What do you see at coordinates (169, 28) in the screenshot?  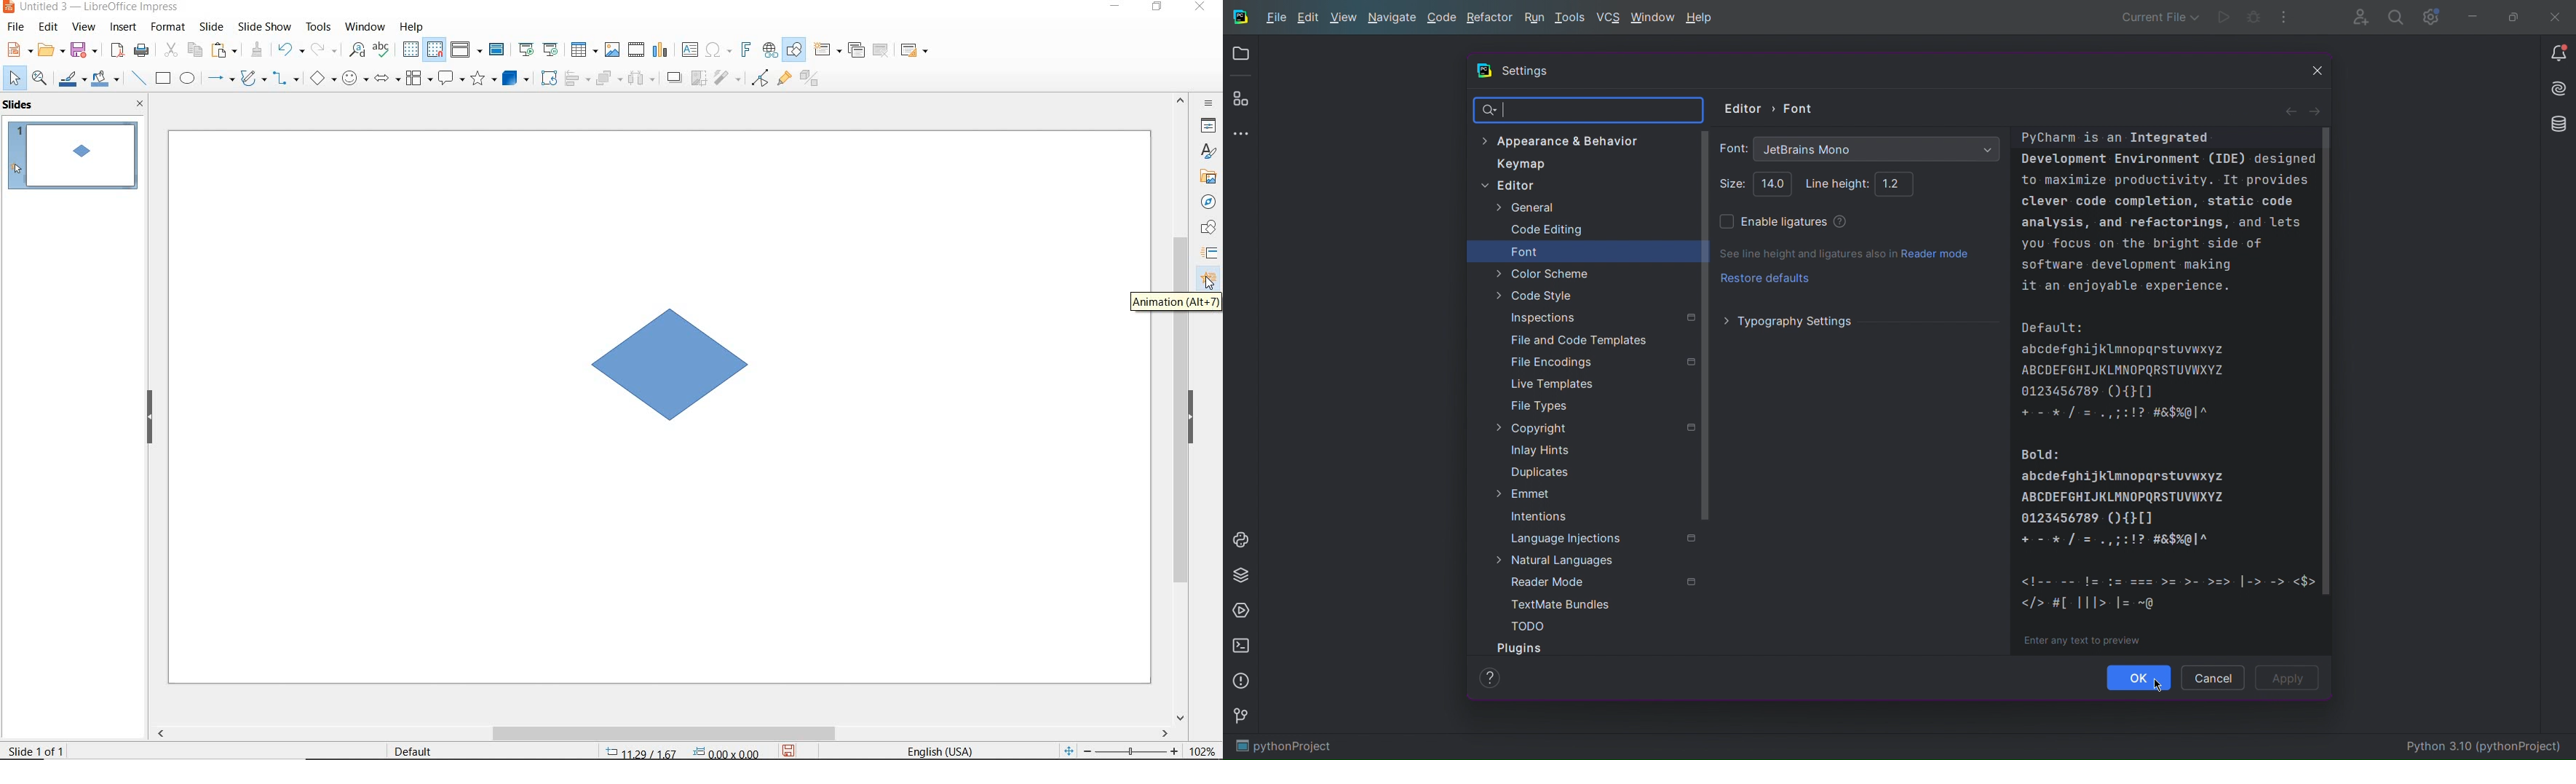 I see `format` at bounding box center [169, 28].